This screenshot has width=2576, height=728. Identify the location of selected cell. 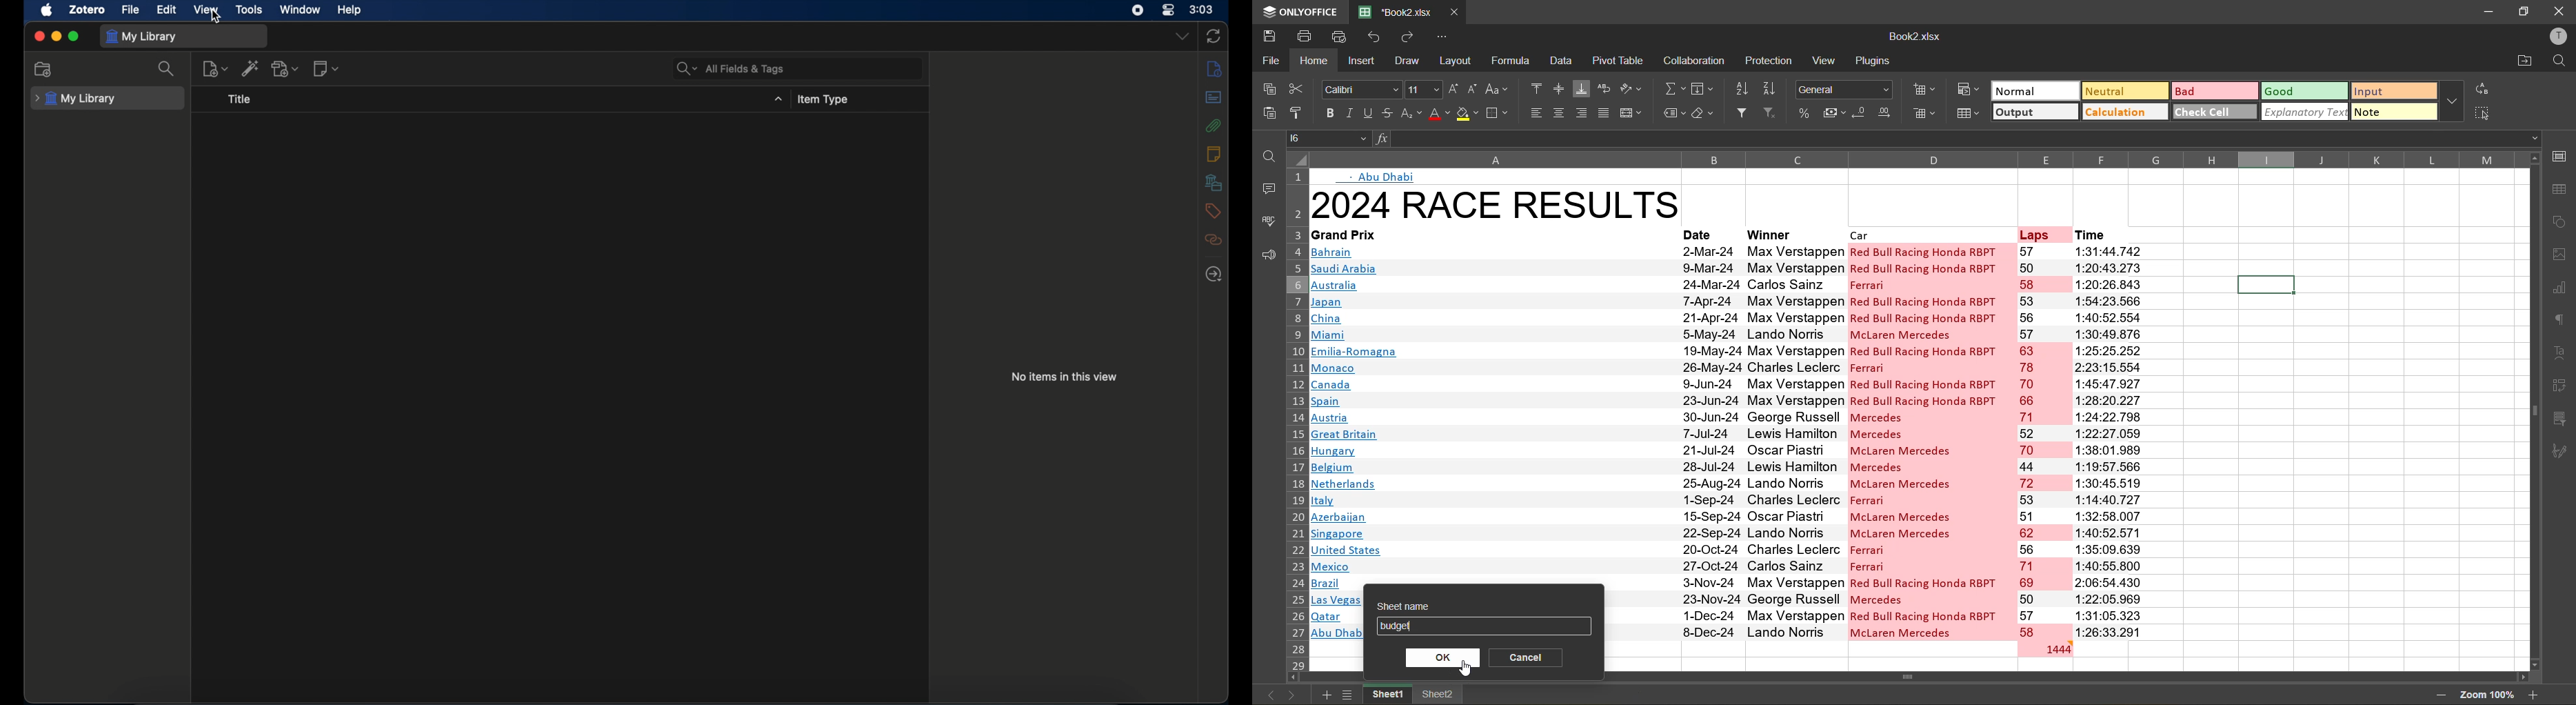
(2266, 286).